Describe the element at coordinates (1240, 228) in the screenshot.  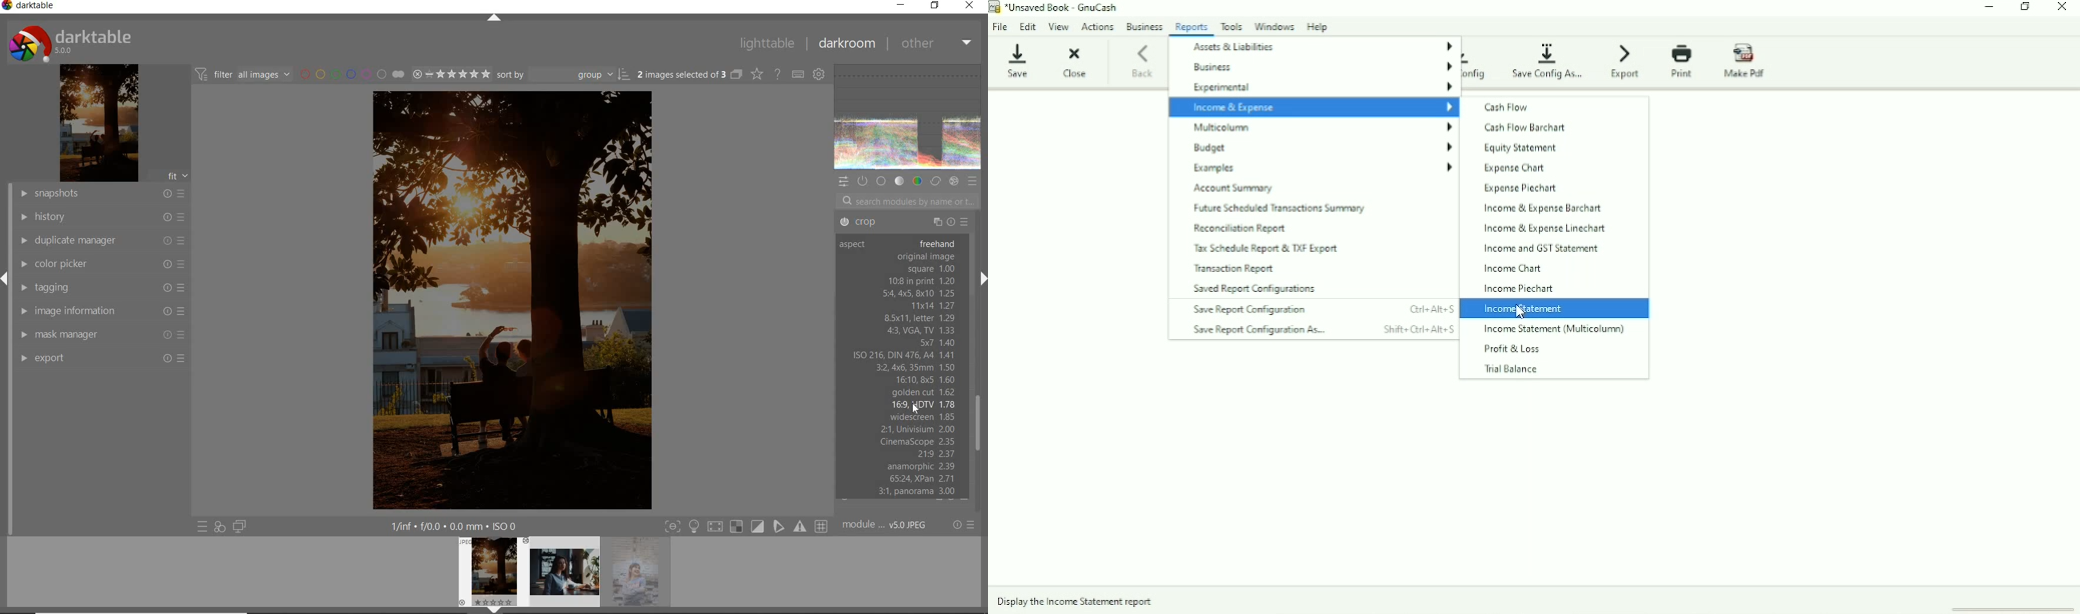
I see `Reconciliation Report` at that location.